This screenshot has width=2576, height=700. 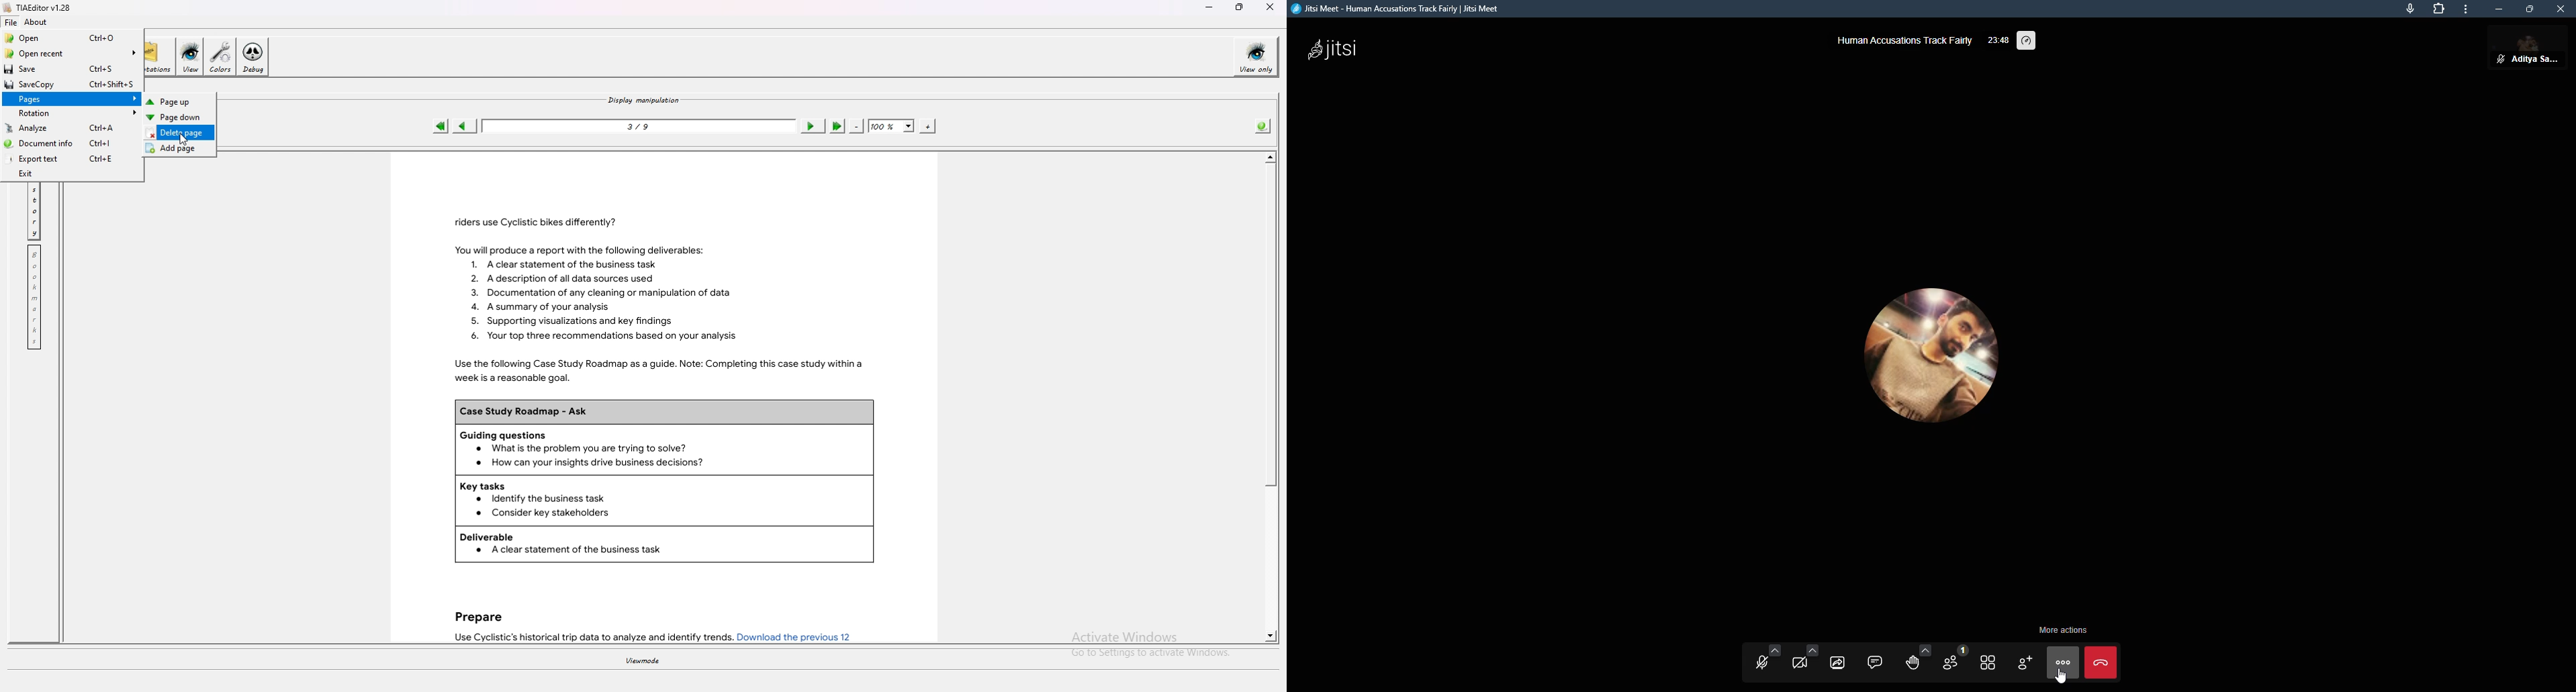 I want to click on chat, so click(x=1875, y=660).